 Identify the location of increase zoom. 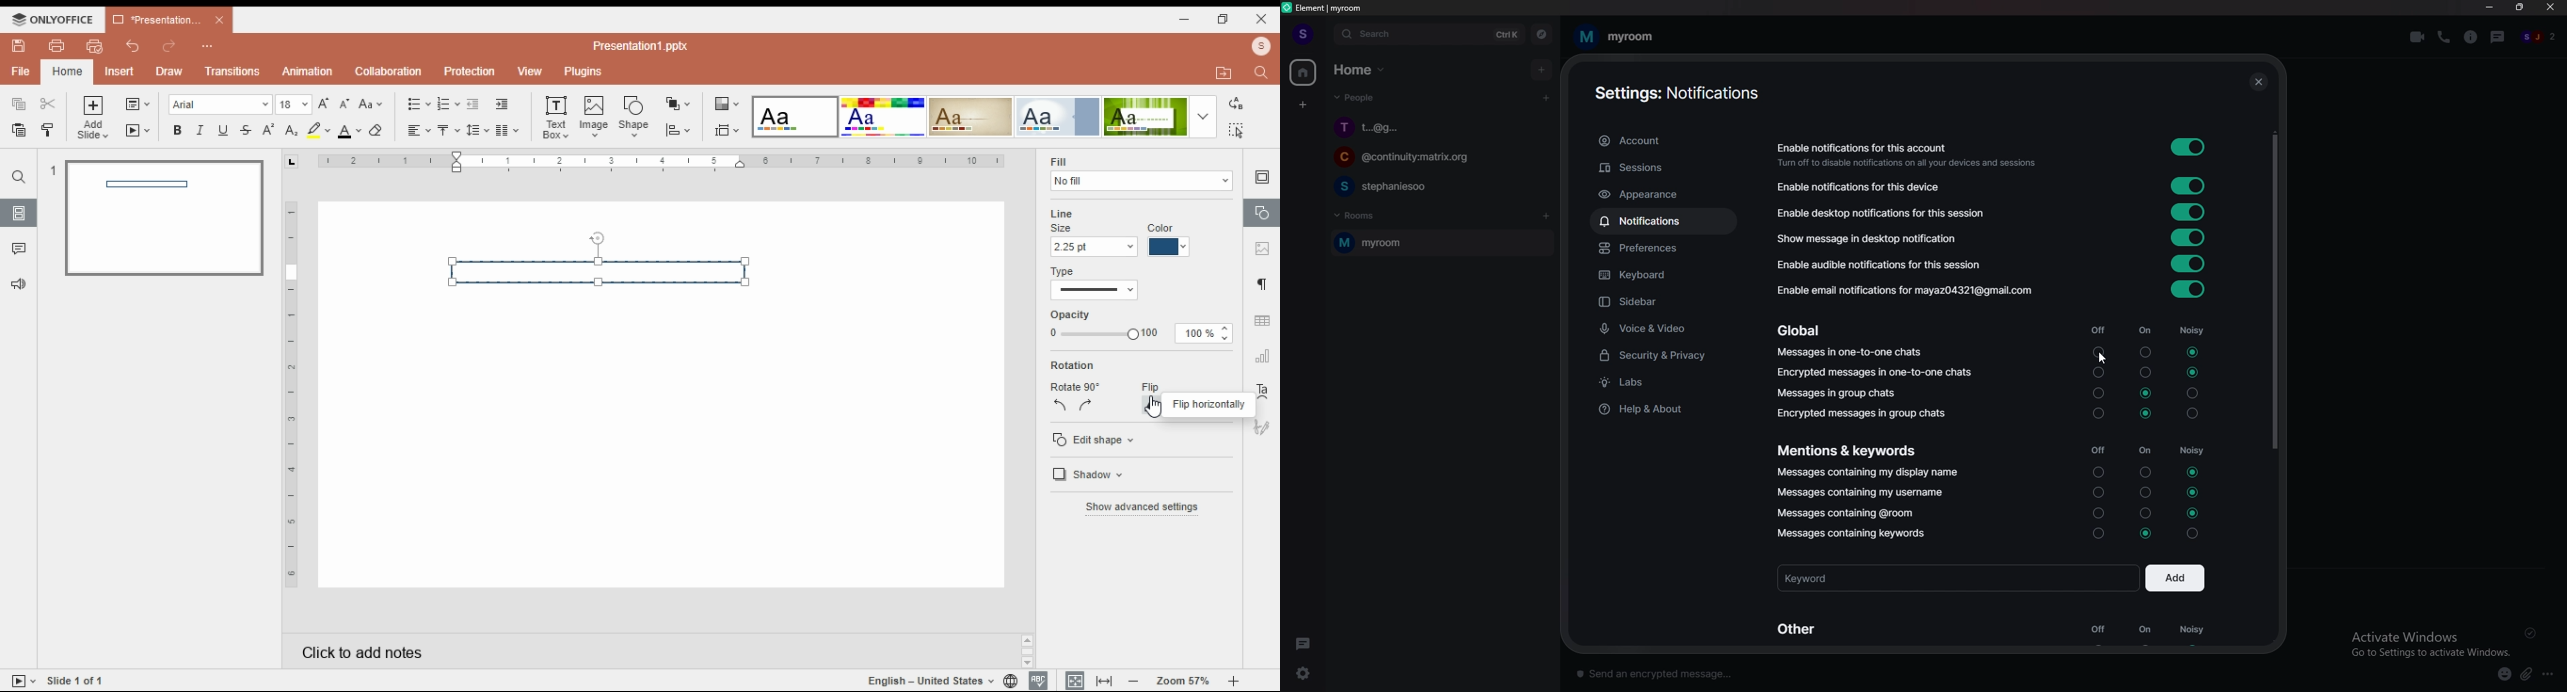
(1234, 681).